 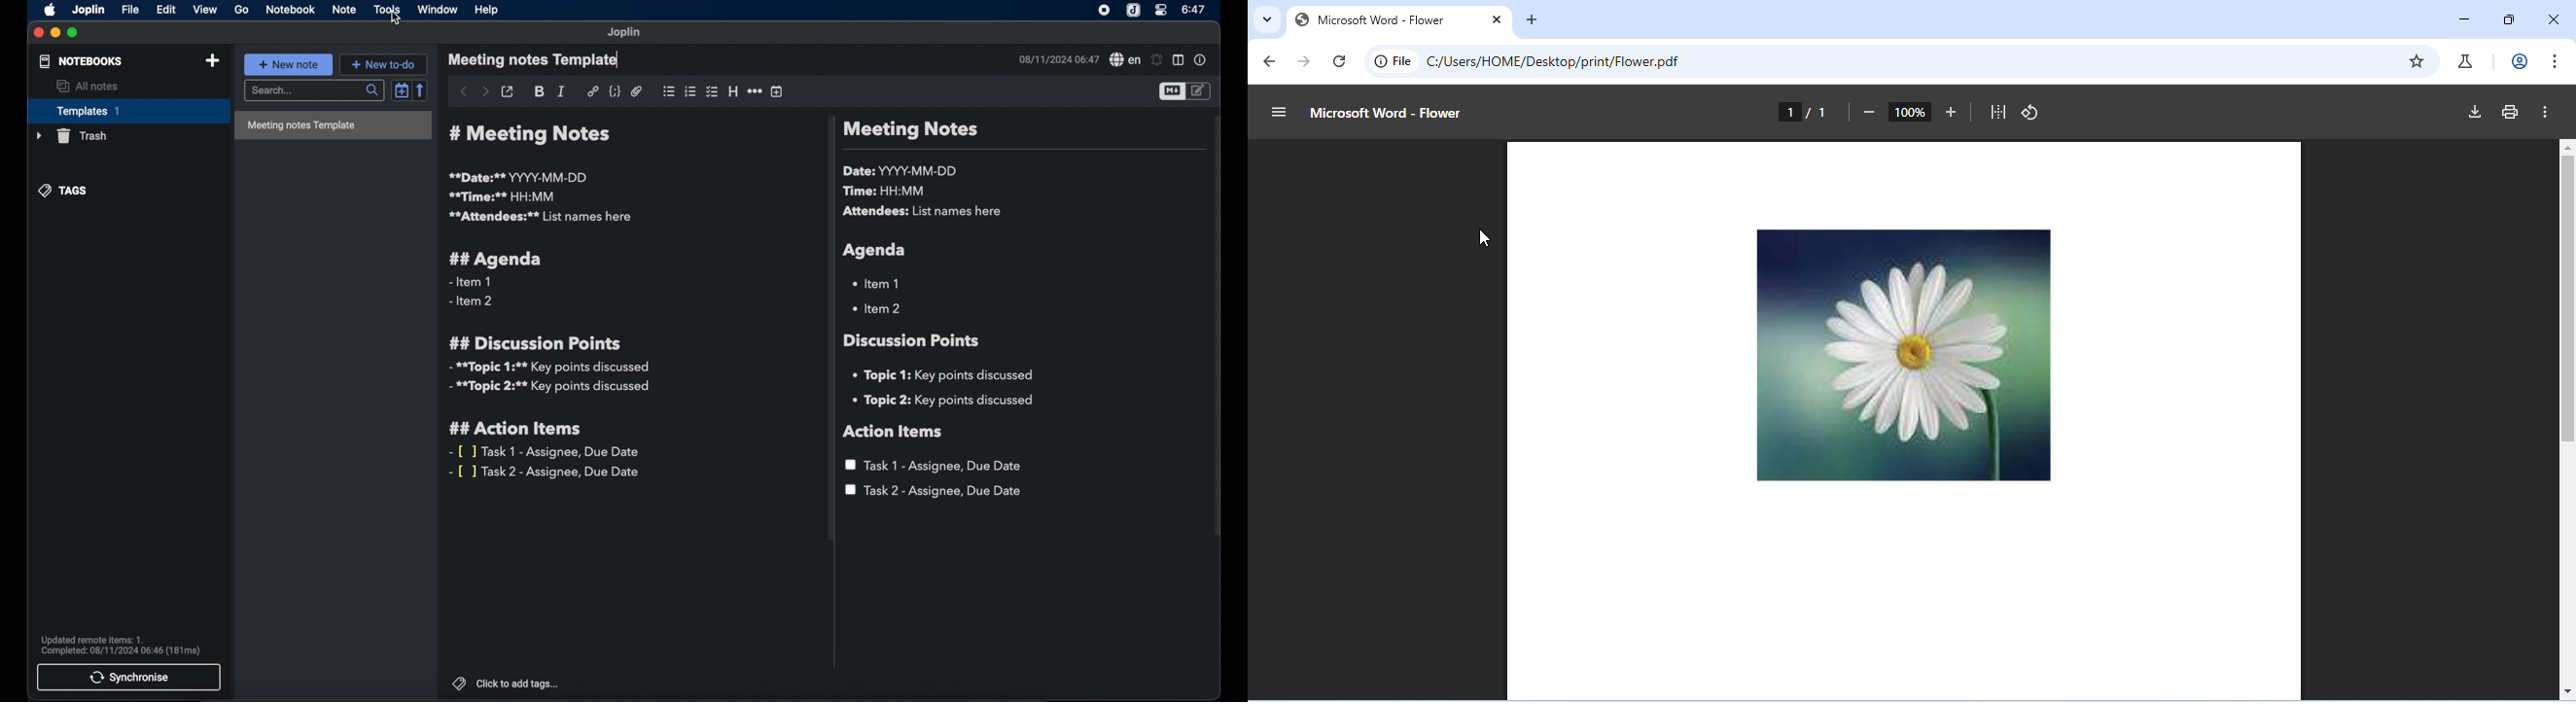 I want to click on C:/Users/HOME/Desktop/print/Flower.pdf, so click(x=1583, y=62).